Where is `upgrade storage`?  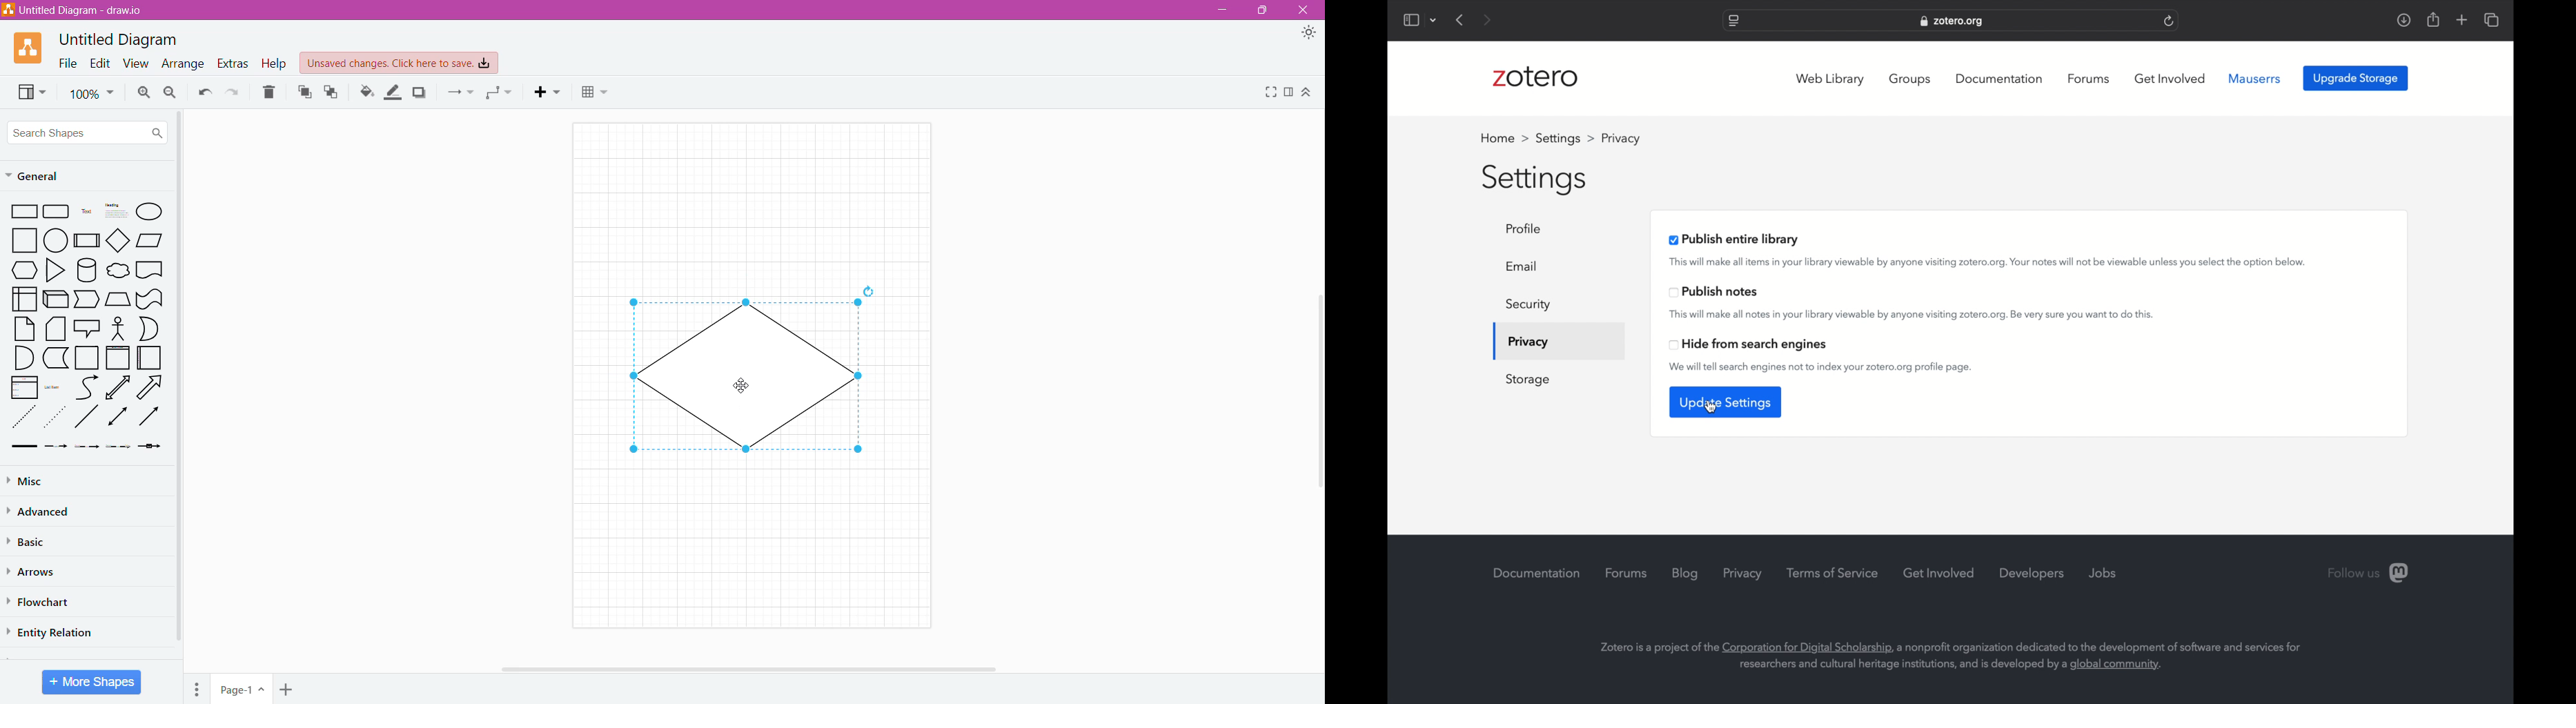
upgrade storage is located at coordinates (2357, 78).